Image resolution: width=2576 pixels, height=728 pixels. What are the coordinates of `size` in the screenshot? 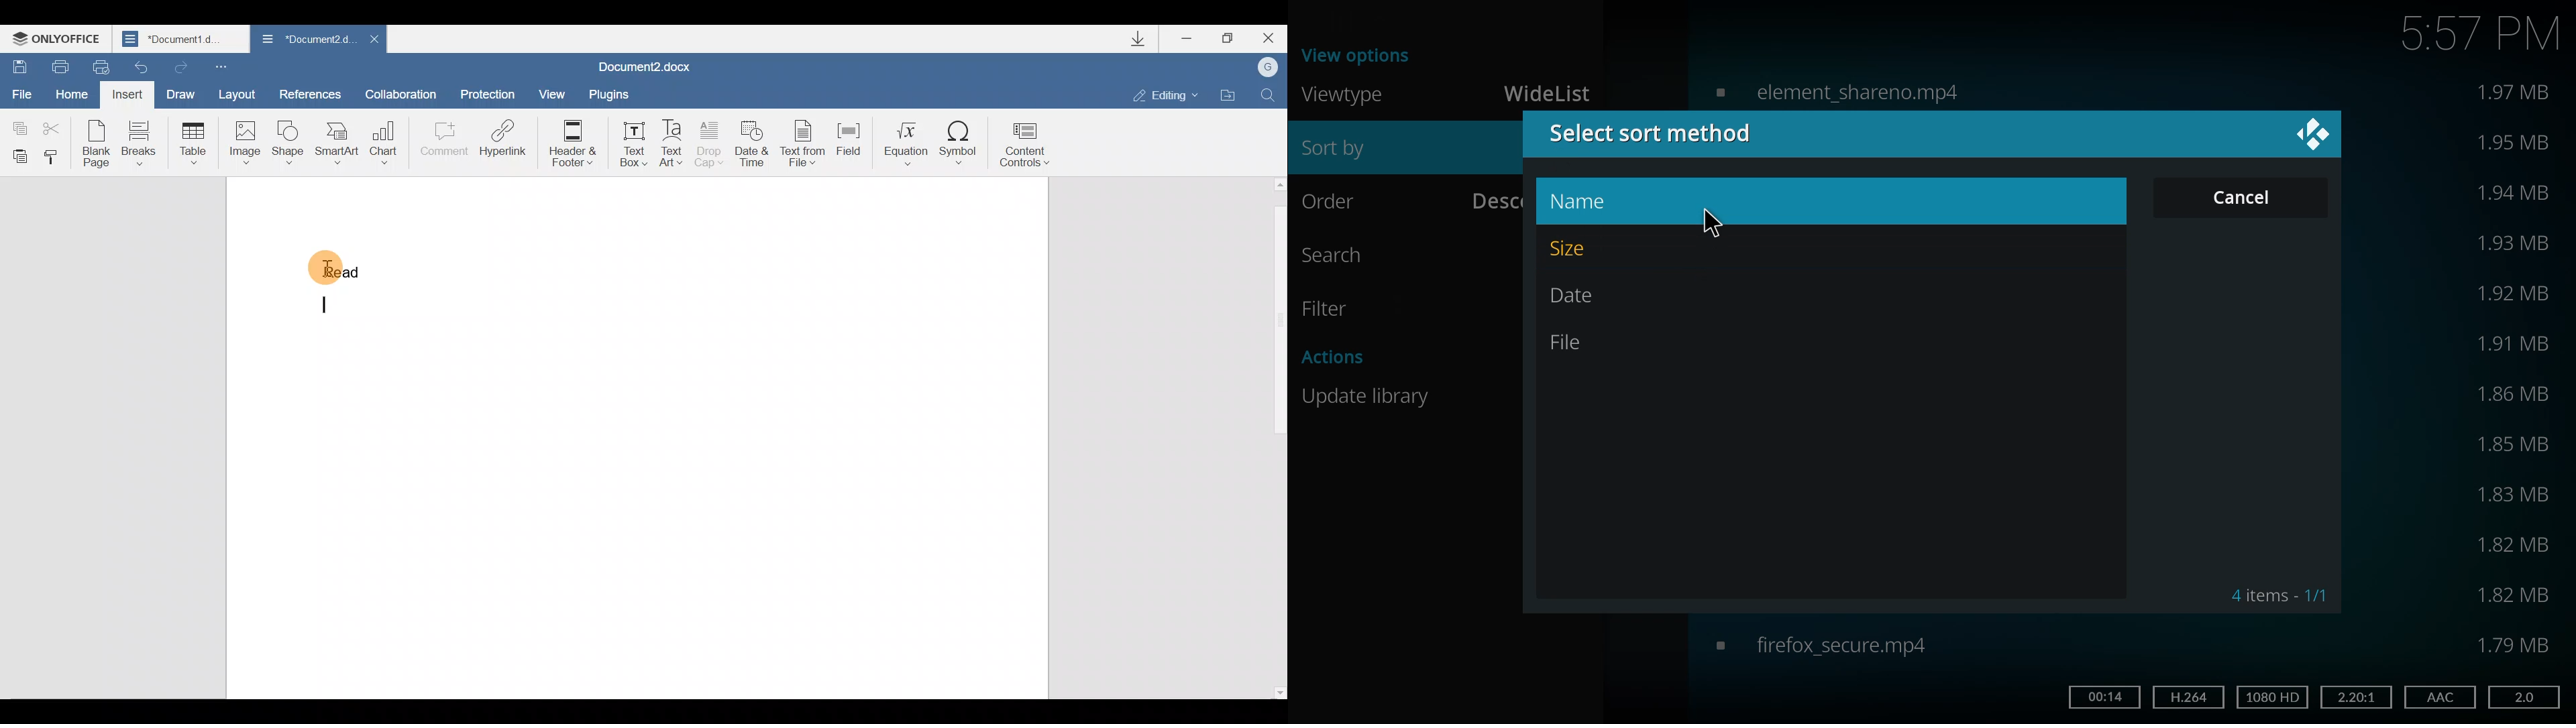 It's located at (2518, 243).